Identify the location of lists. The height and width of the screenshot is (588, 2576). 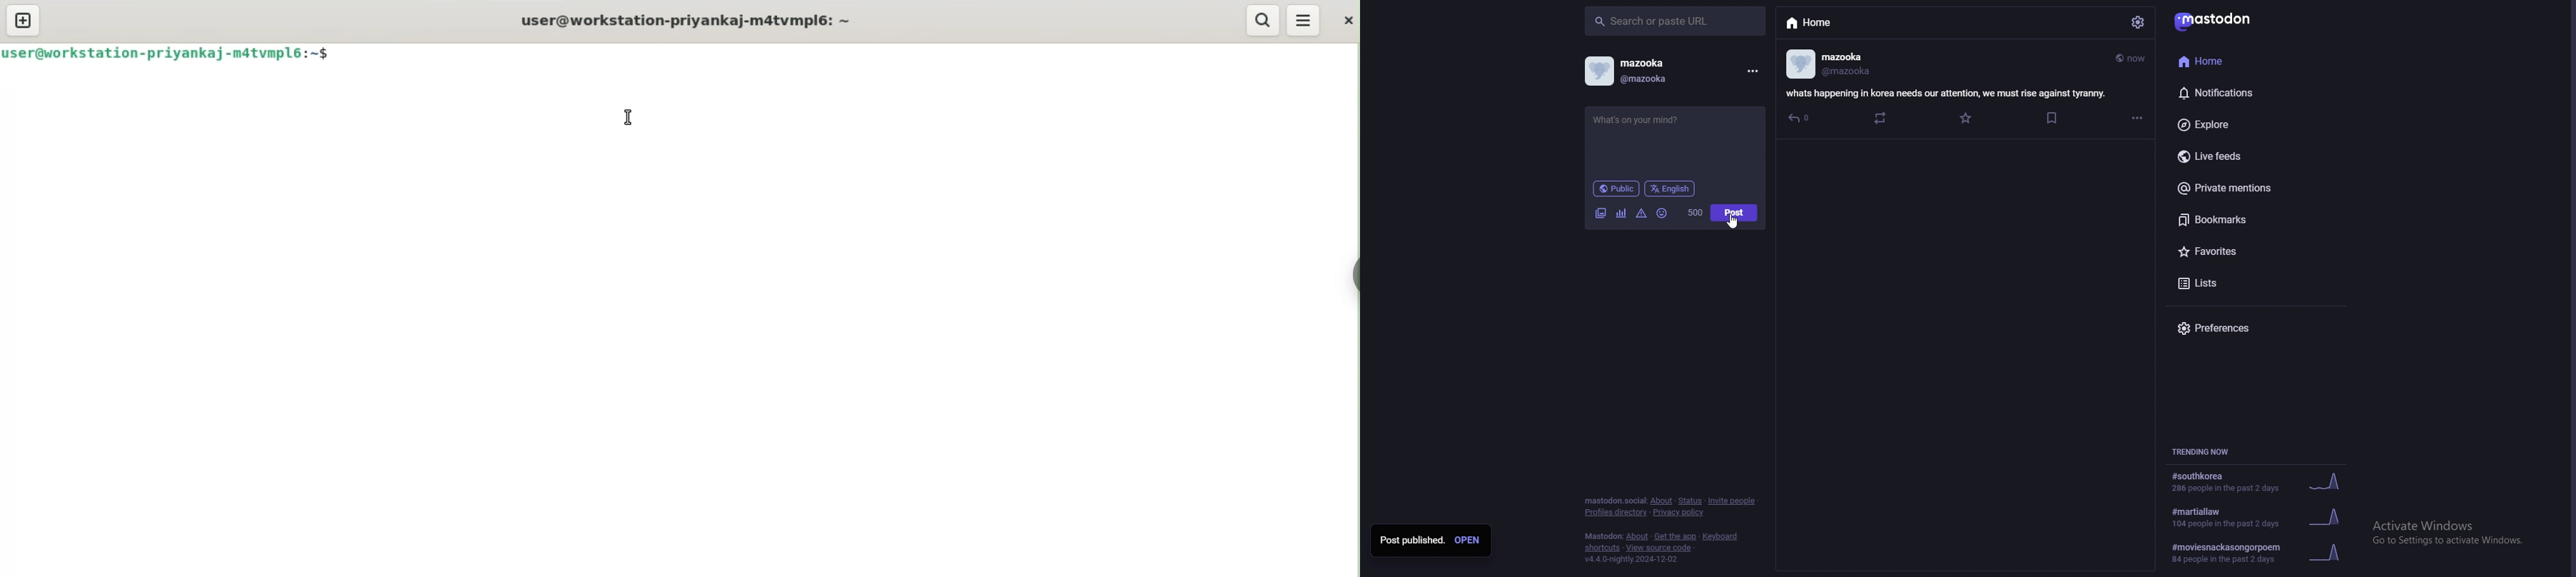
(2249, 283).